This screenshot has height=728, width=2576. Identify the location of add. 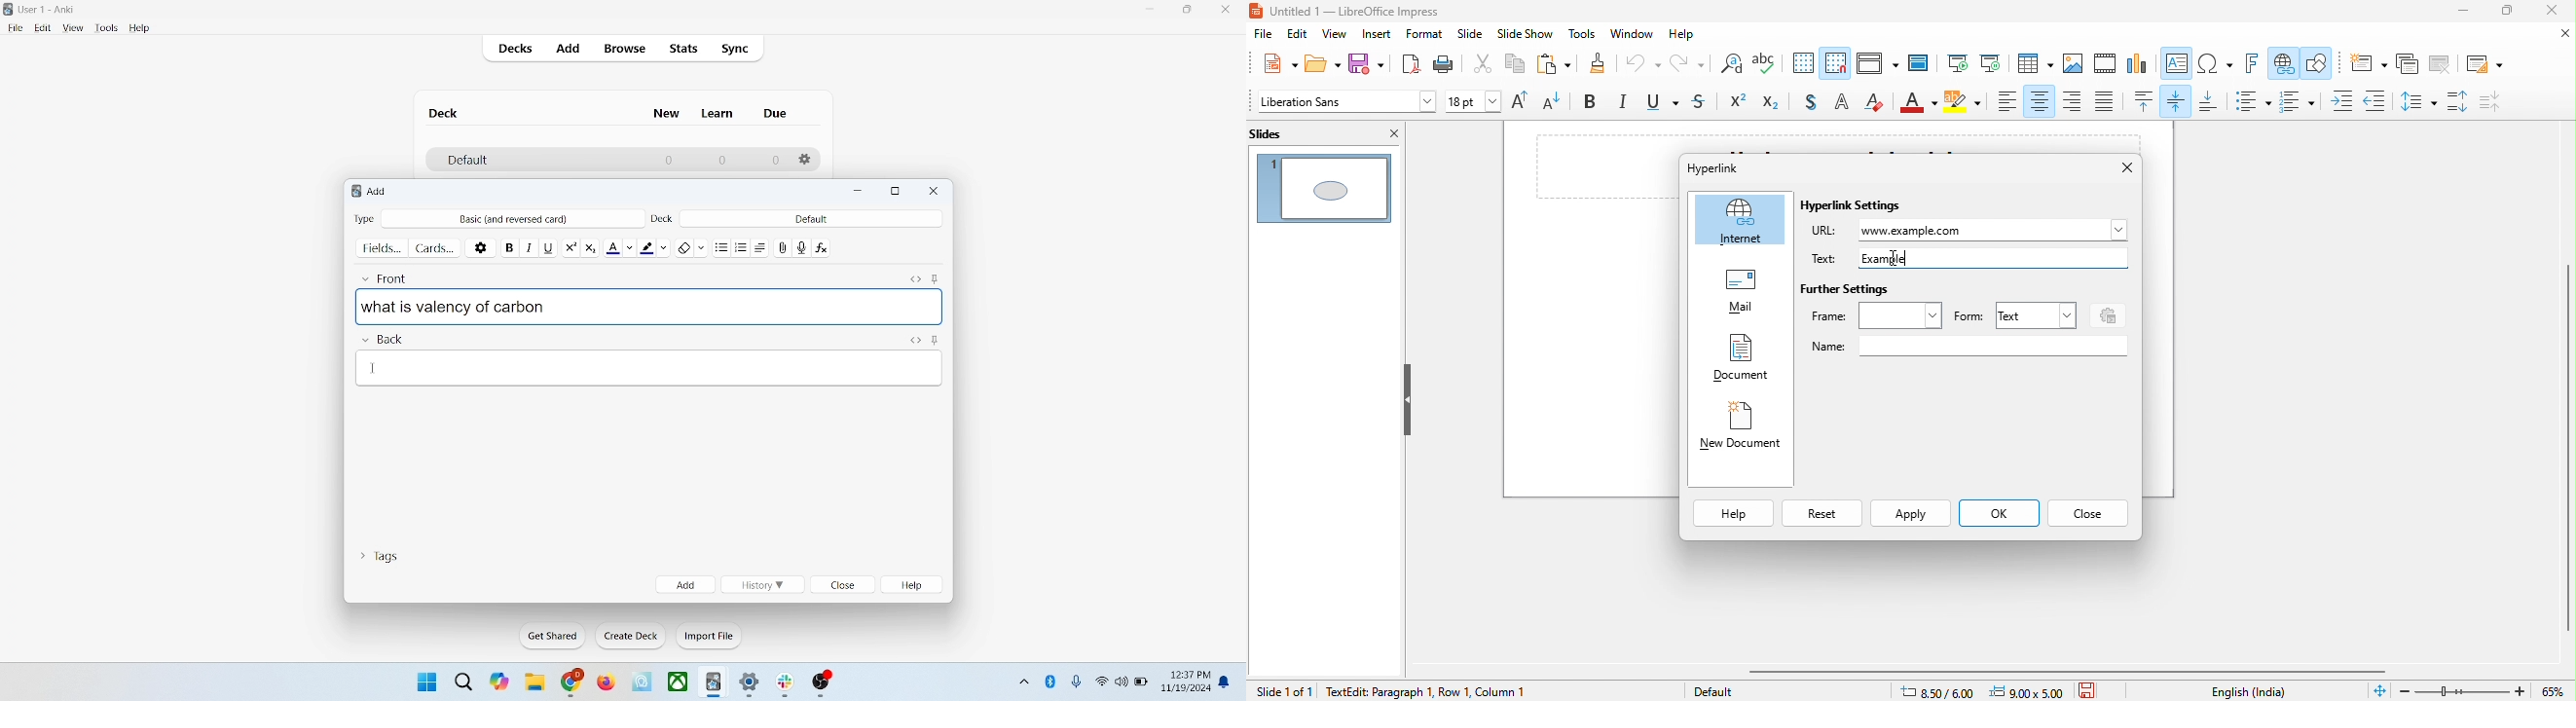
(570, 50).